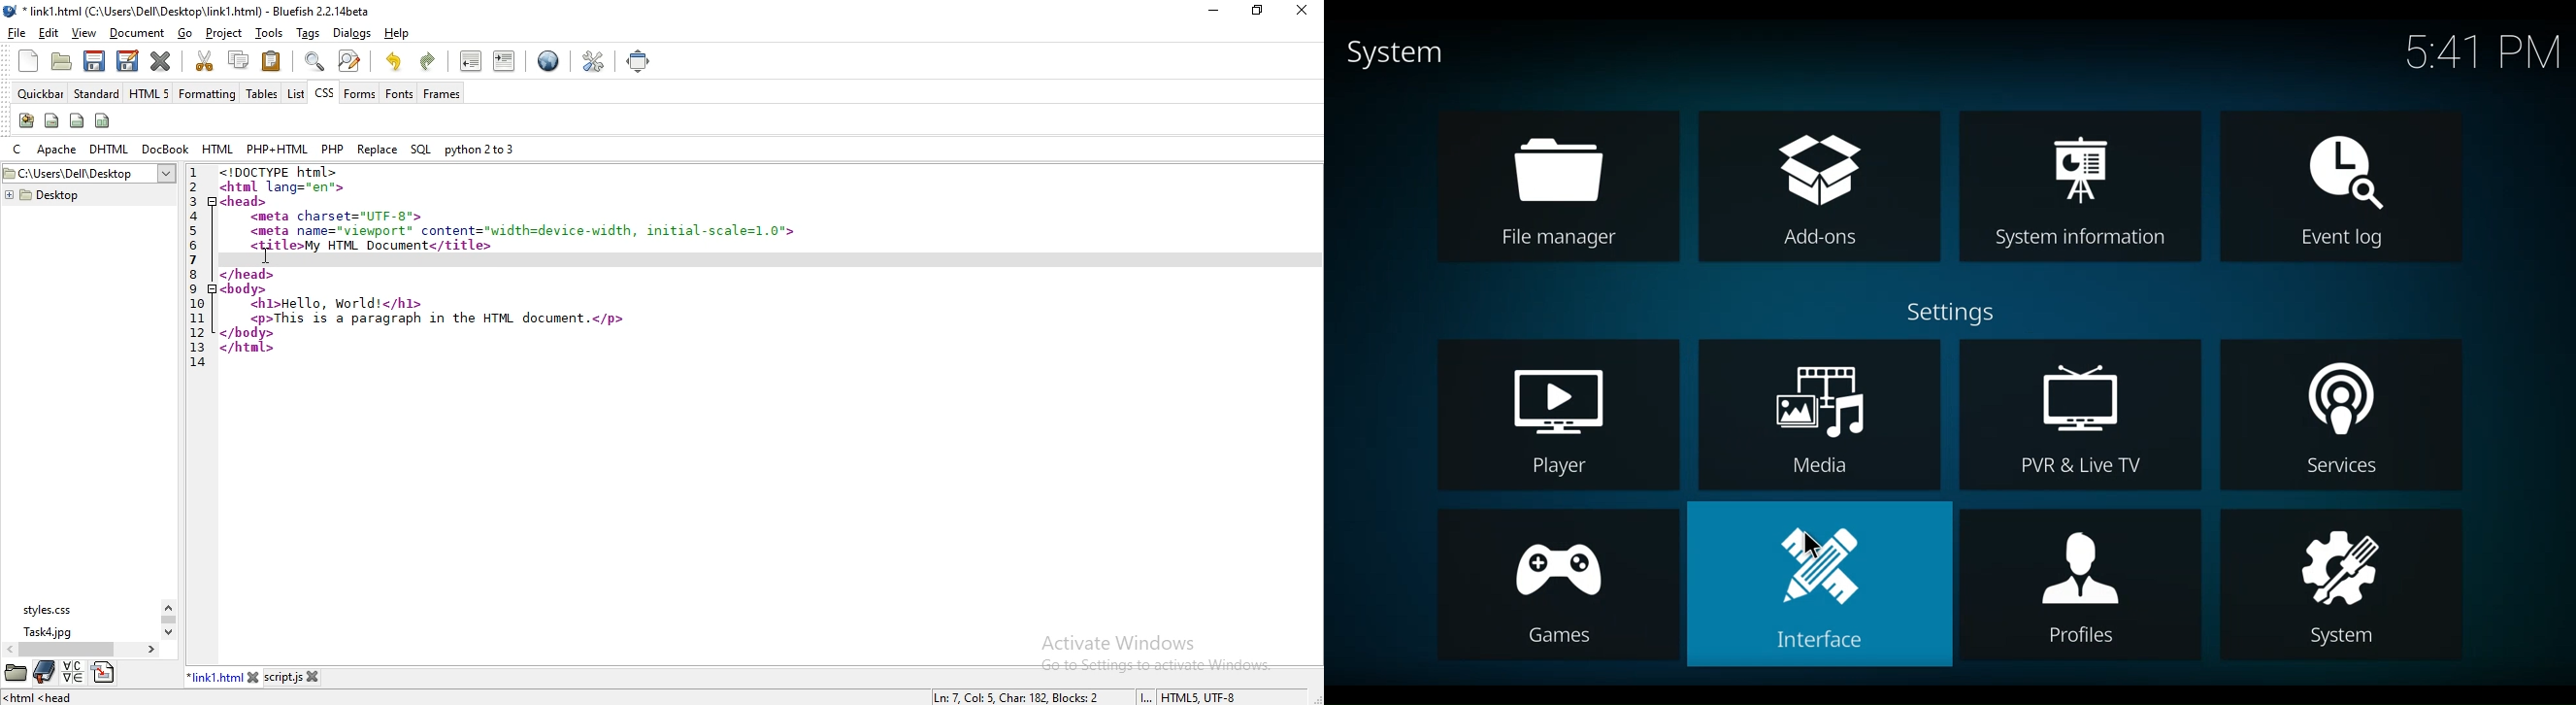  I want to click on 13, so click(197, 348).